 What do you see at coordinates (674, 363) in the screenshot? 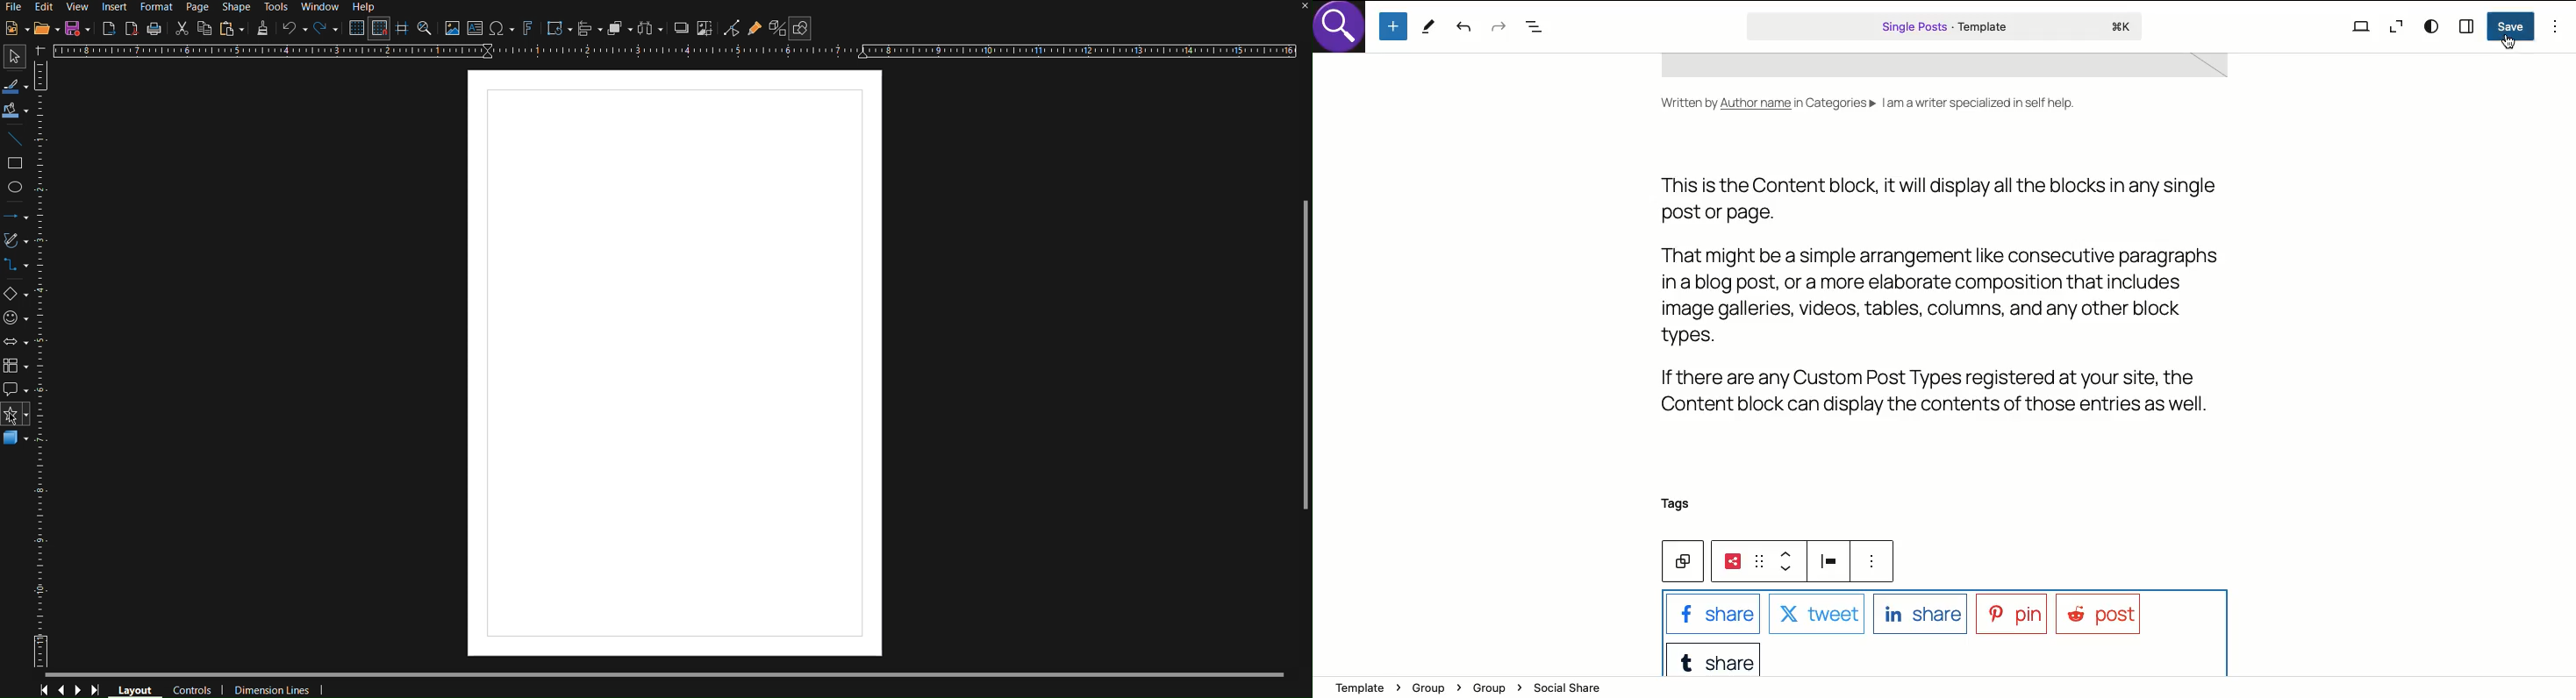
I see `Canvas` at bounding box center [674, 363].